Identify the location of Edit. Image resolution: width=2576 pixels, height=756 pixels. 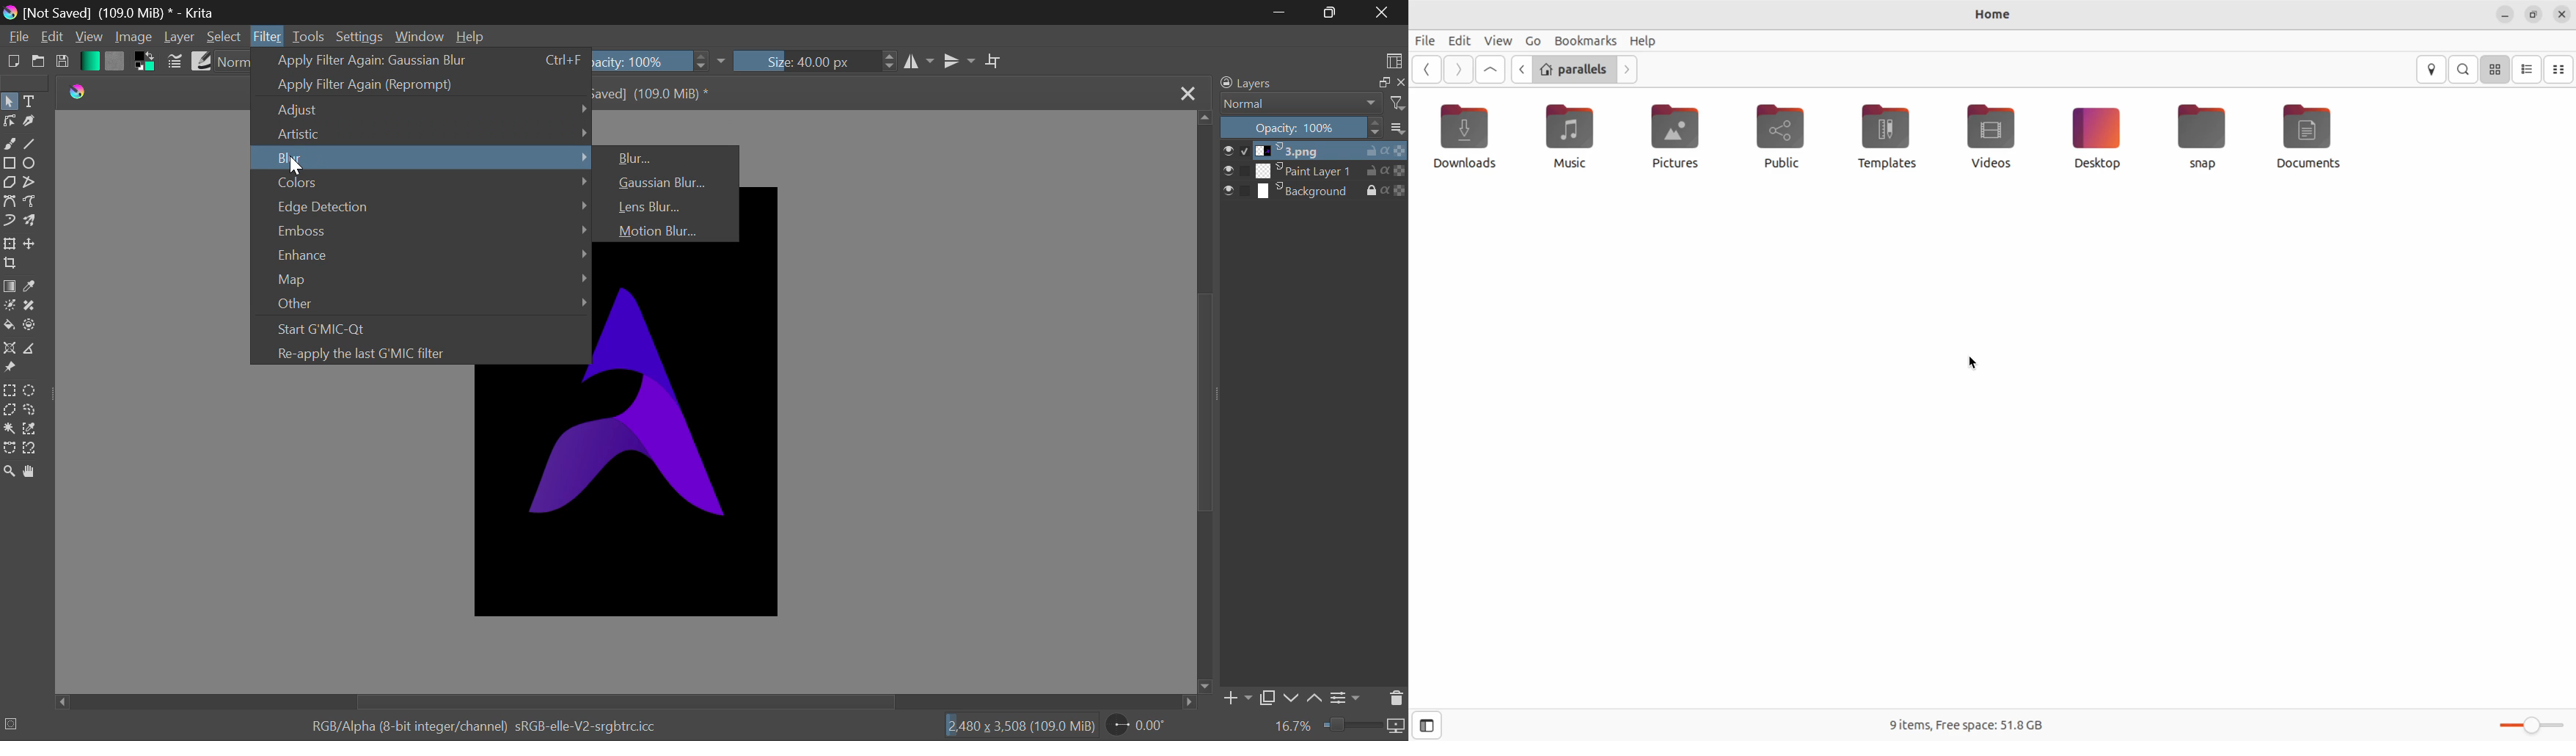
(1461, 38).